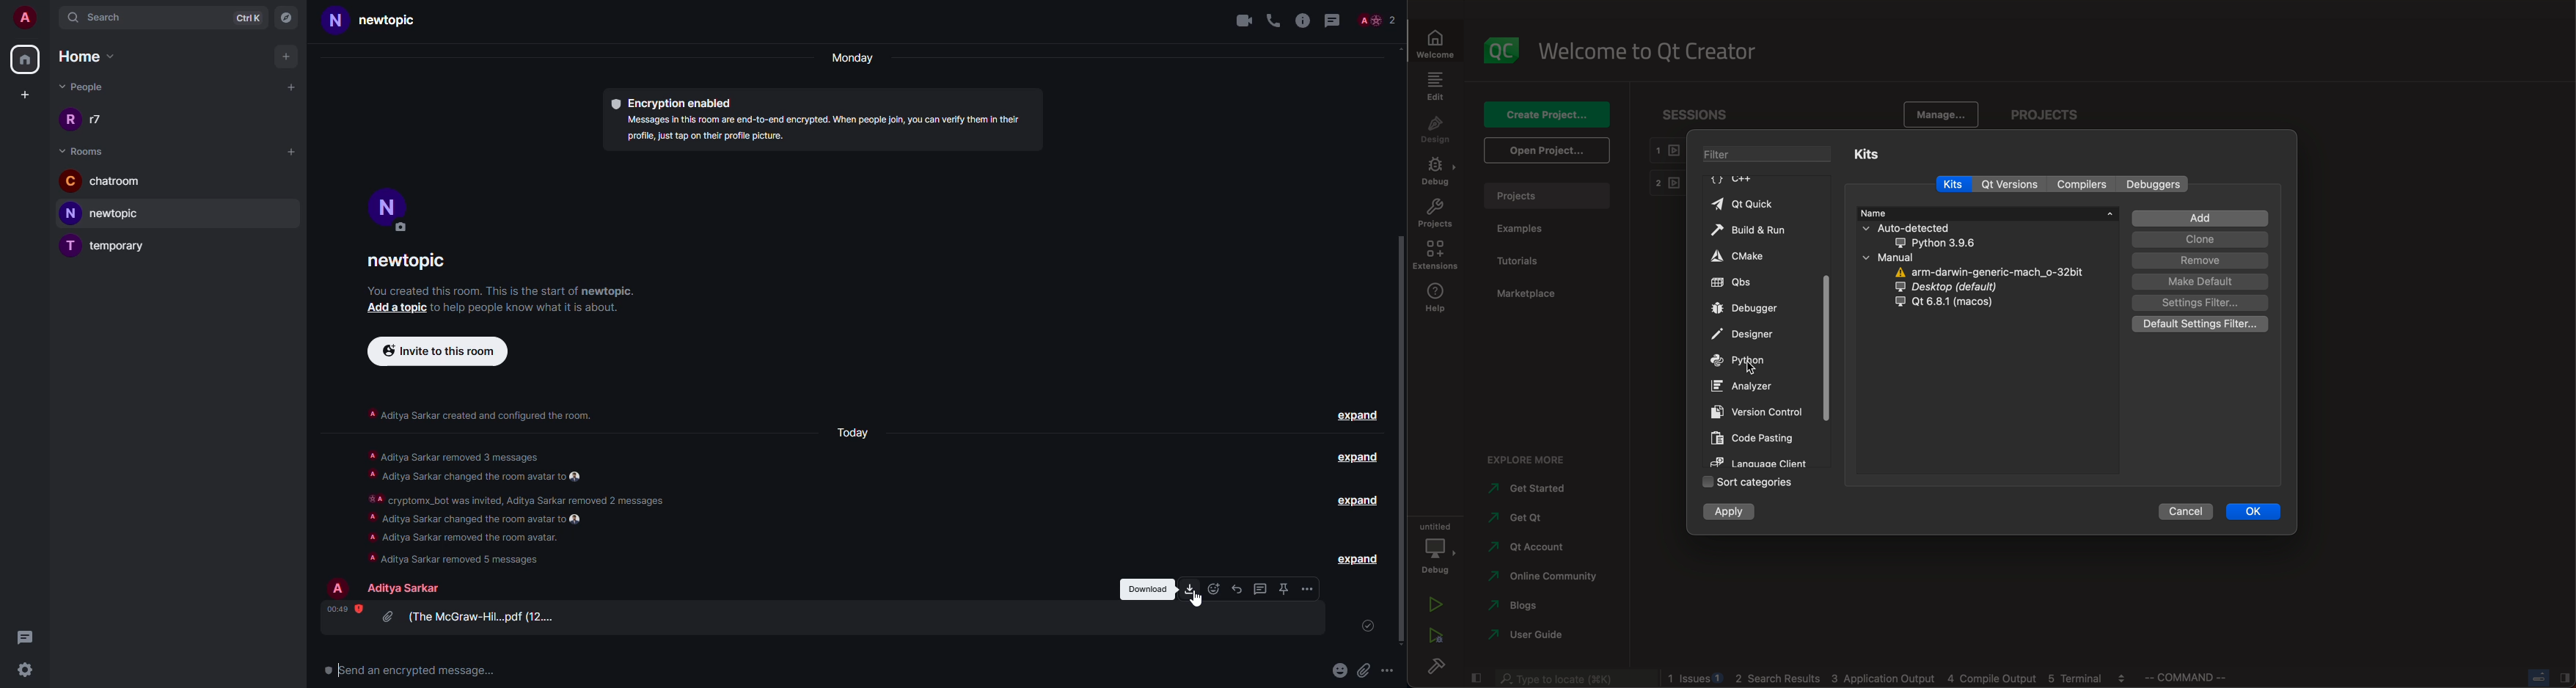  Describe the element at coordinates (1308, 588) in the screenshot. I see `options` at that location.